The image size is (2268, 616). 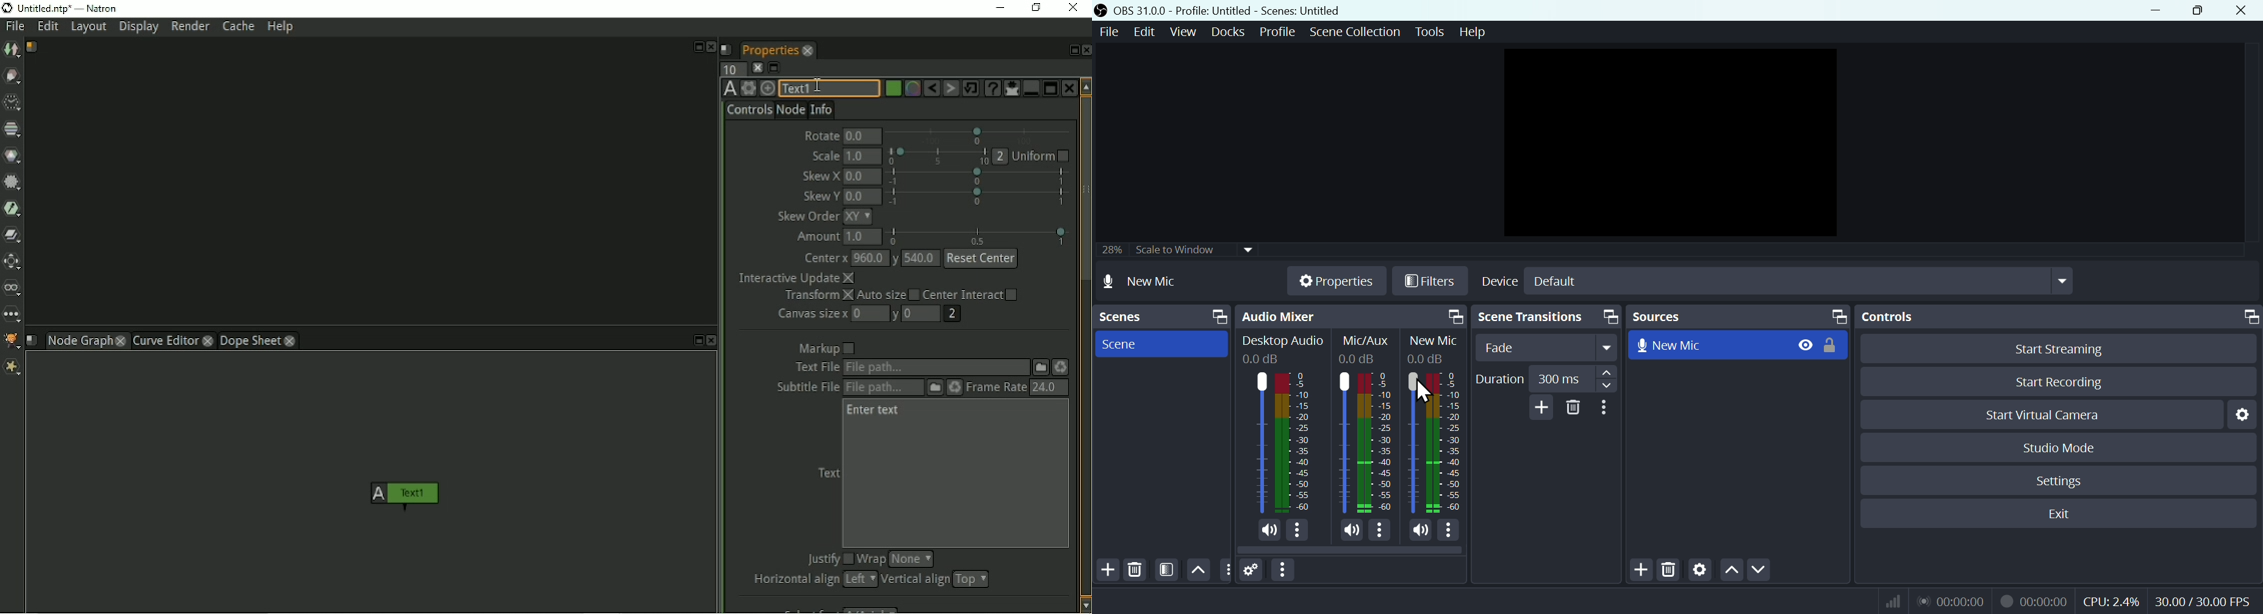 What do you see at coordinates (1291, 442) in the screenshot?
I see `Desktop Audio bar` at bounding box center [1291, 442].